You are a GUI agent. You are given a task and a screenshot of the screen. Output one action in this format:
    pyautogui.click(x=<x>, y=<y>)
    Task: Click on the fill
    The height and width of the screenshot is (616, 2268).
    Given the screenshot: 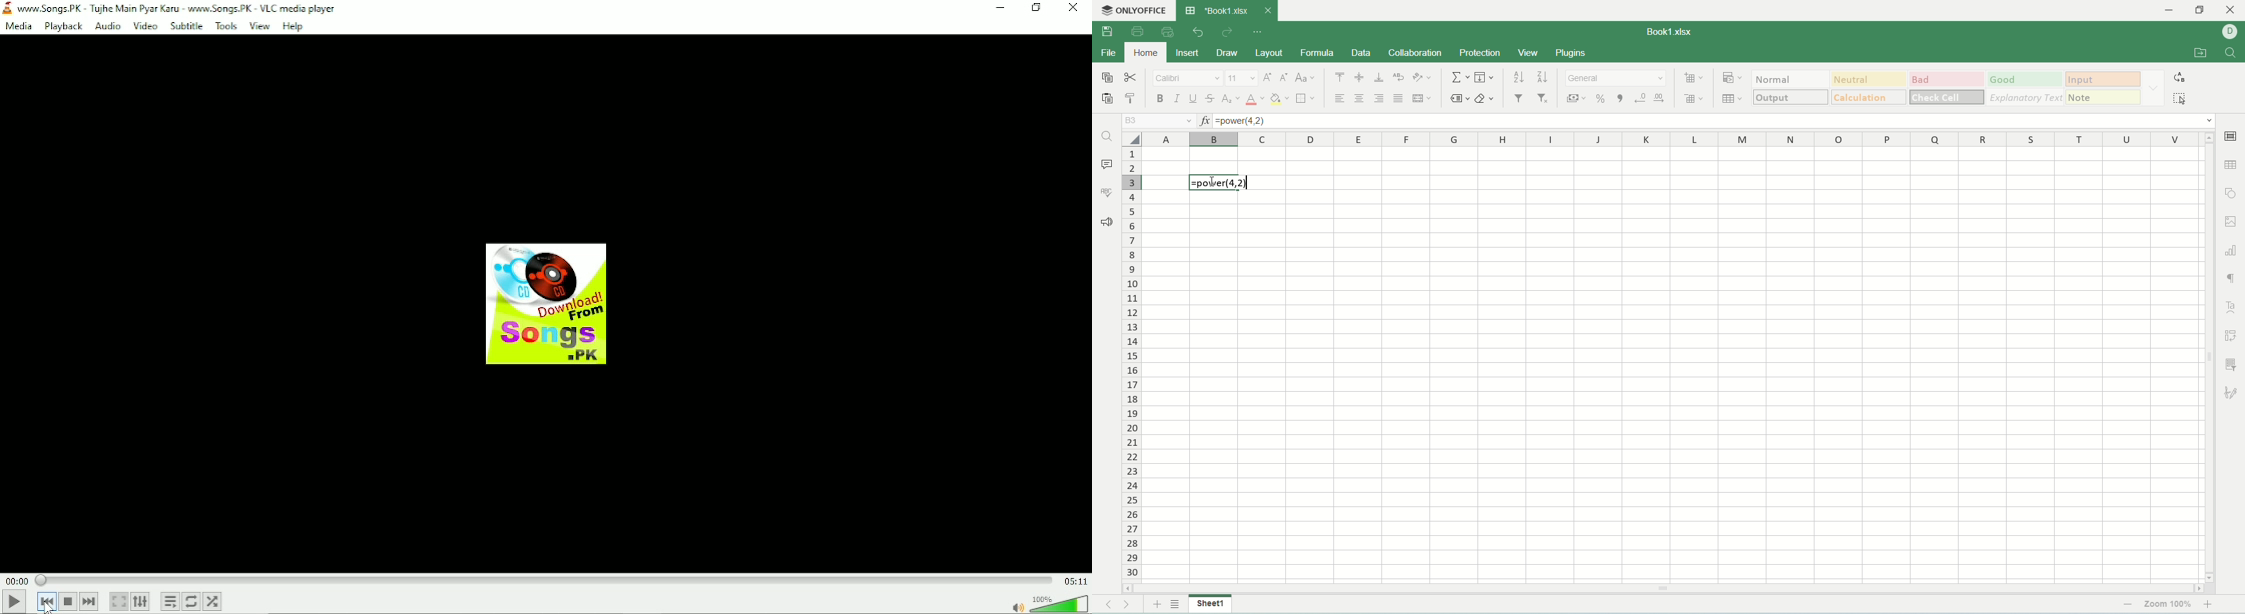 What is the action you would take?
    pyautogui.click(x=1485, y=77)
    